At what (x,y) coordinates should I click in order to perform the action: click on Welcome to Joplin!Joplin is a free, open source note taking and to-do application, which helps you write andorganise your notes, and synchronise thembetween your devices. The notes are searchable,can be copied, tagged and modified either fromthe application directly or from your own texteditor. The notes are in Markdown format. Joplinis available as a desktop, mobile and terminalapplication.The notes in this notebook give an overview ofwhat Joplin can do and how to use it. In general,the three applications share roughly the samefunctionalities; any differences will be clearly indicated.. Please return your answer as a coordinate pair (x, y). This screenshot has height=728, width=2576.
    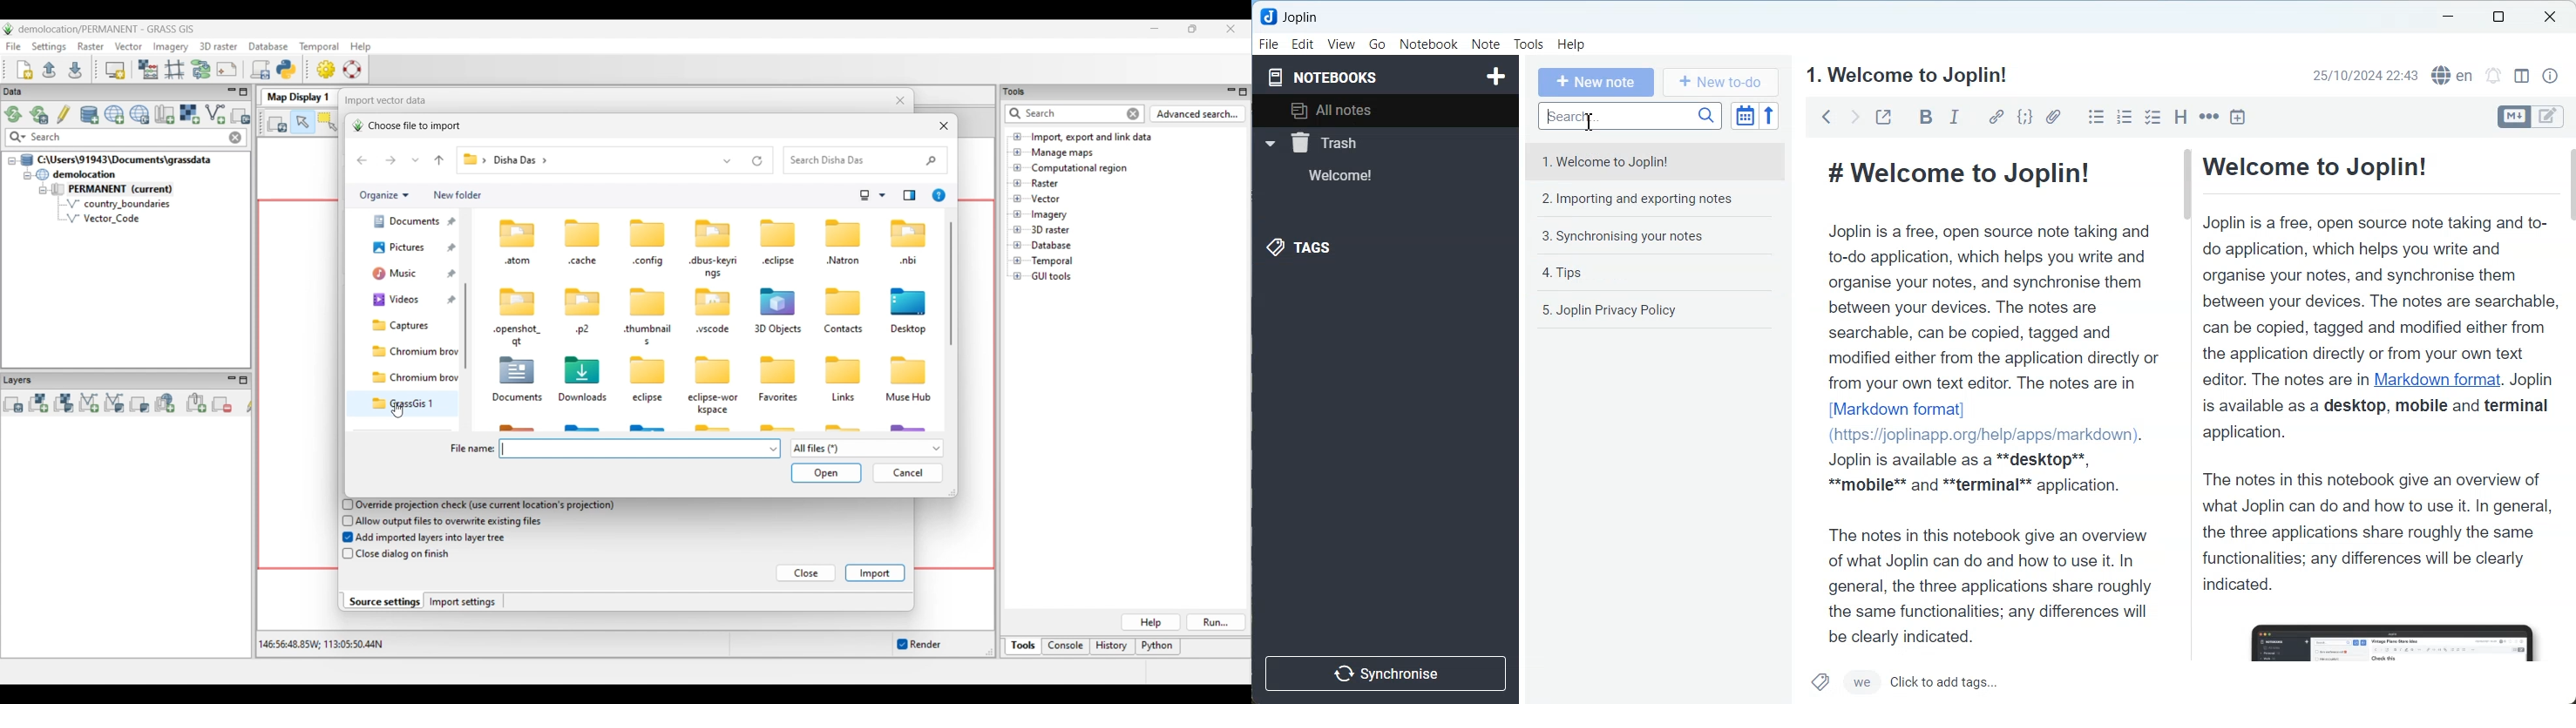
    Looking at the image, I should click on (2378, 404).